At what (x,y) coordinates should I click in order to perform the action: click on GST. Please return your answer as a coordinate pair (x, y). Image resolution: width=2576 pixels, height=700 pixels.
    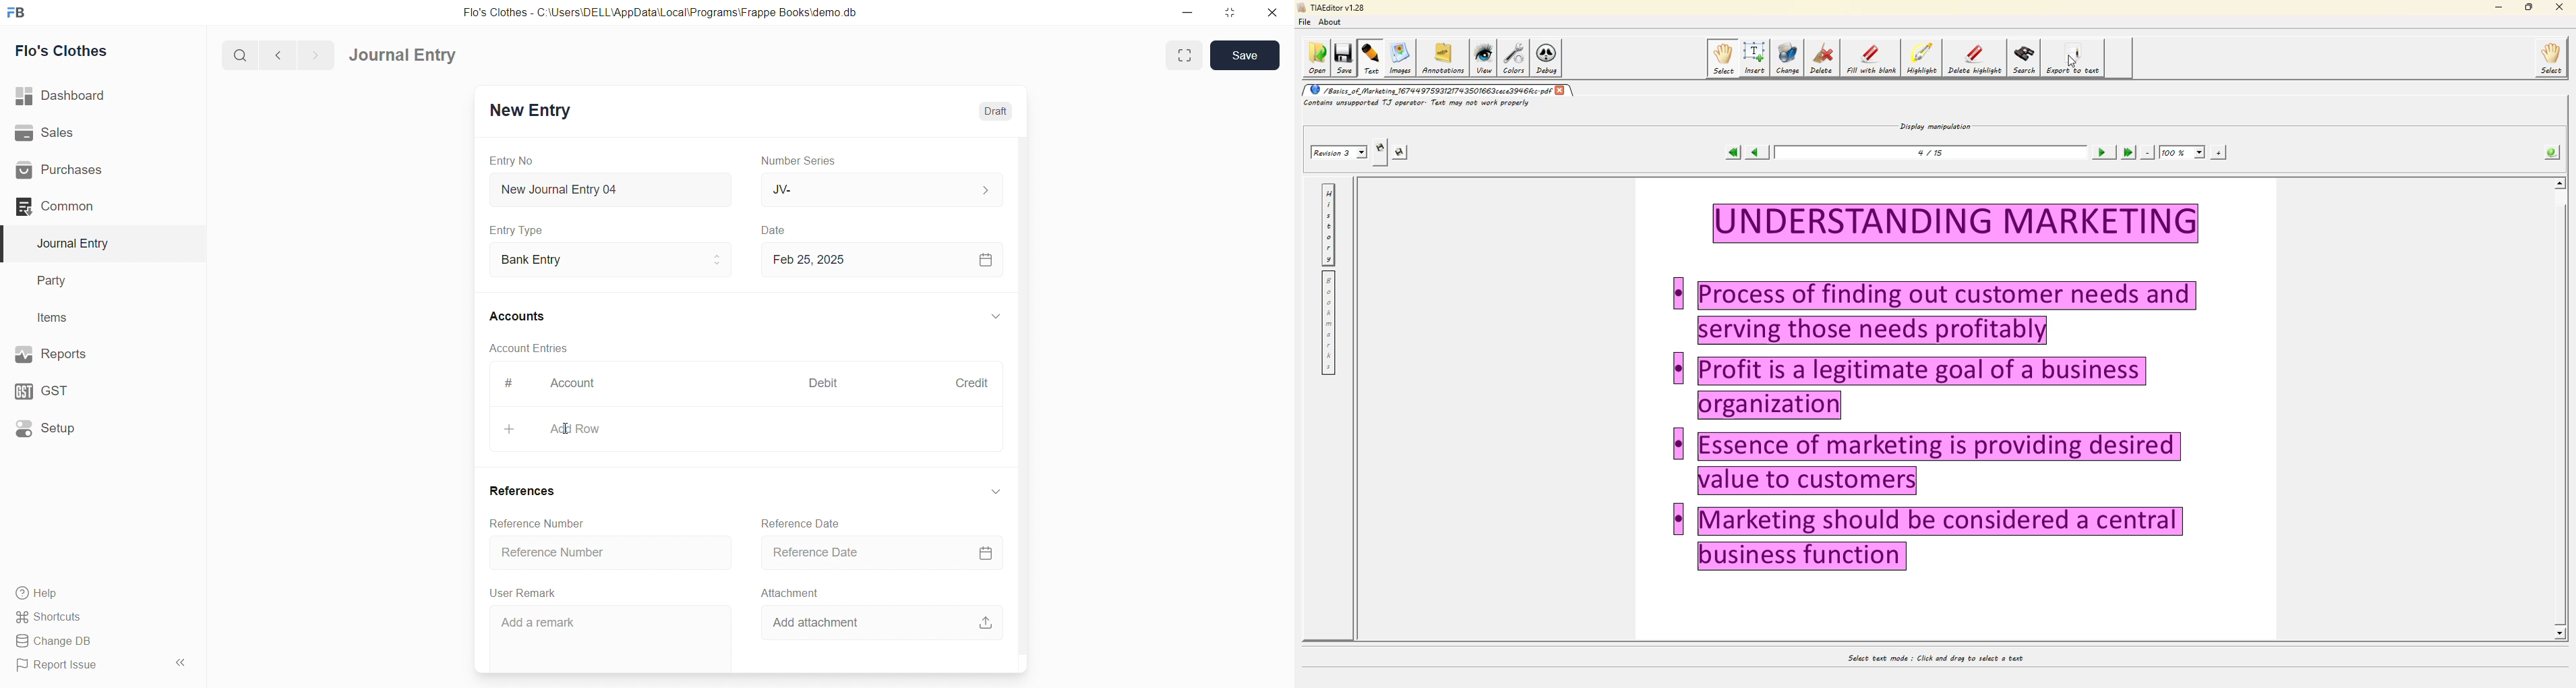
    Looking at the image, I should click on (93, 388).